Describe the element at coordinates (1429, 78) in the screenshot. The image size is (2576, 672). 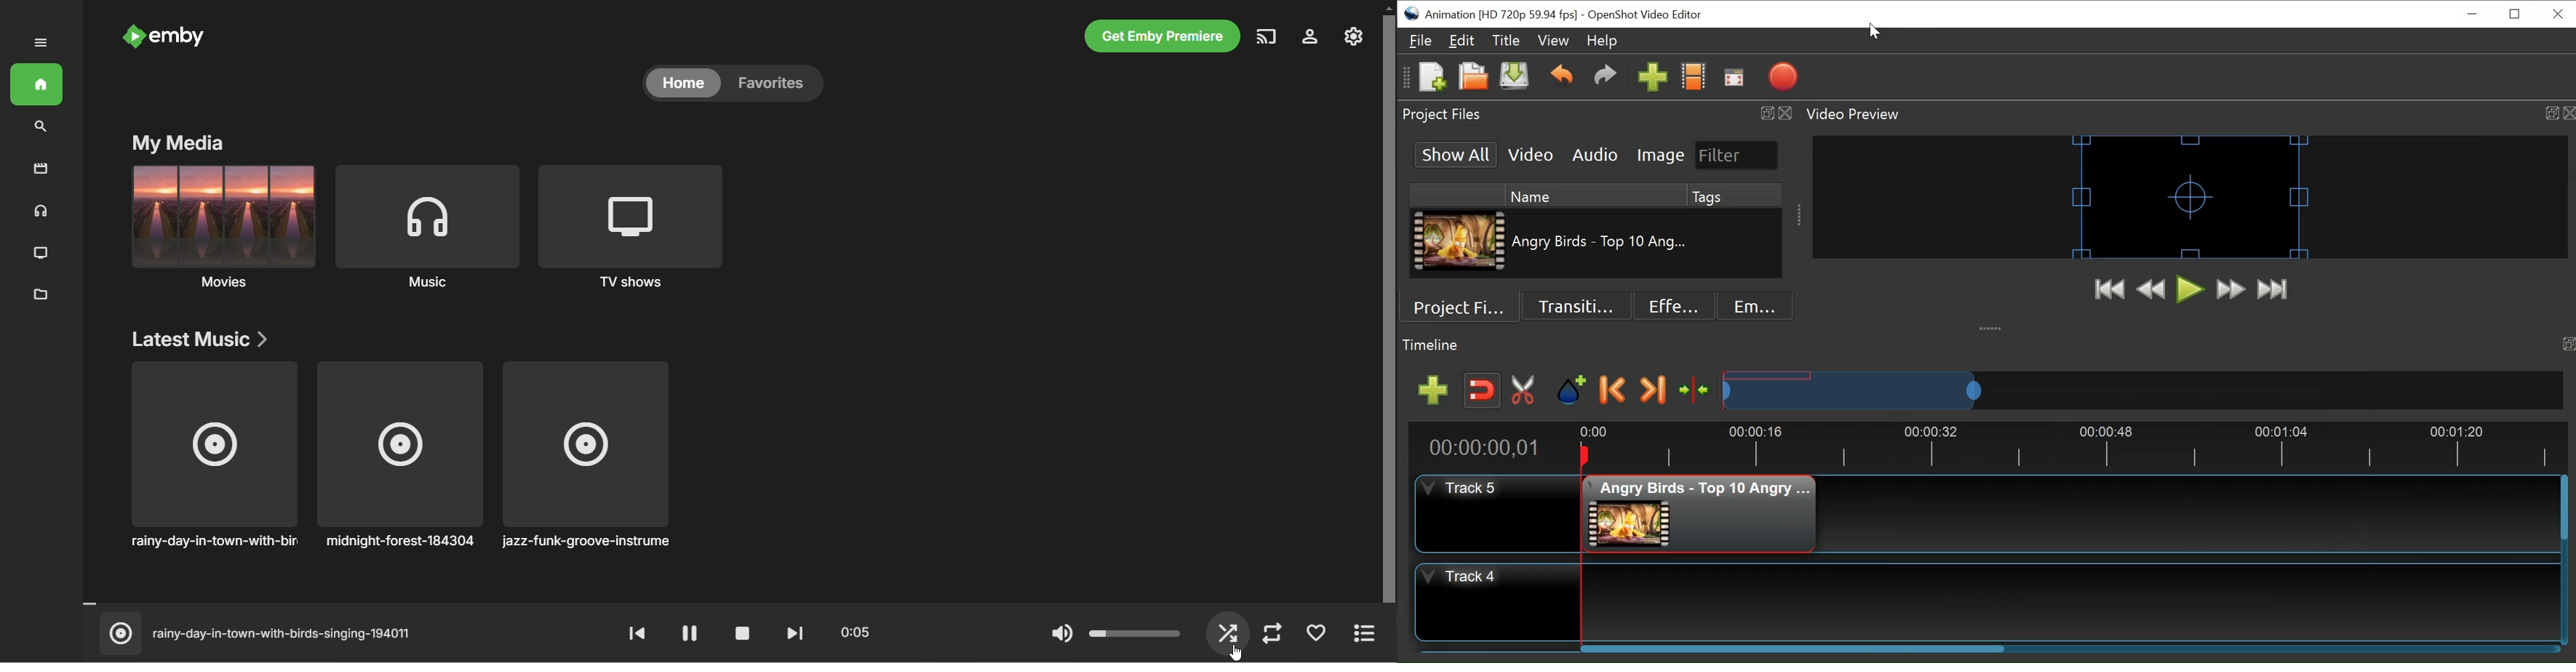
I see `Open Project` at that location.